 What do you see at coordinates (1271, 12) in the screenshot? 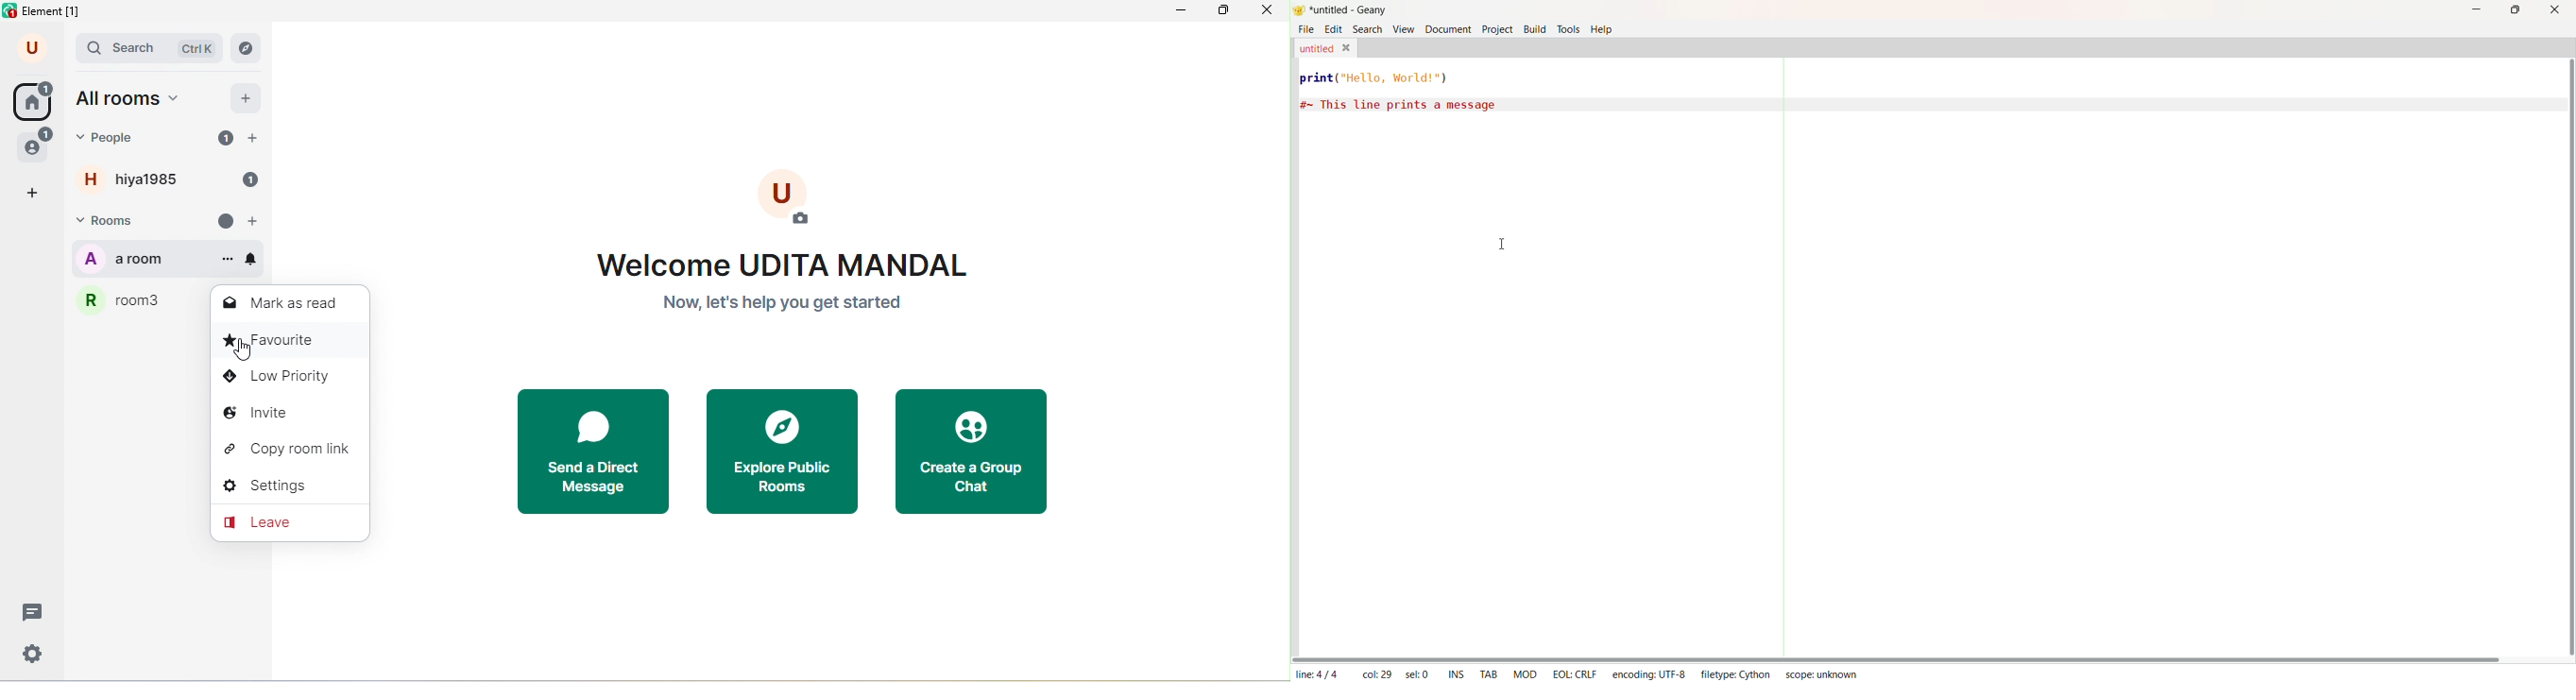
I see `close` at bounding box center [1271, 12].